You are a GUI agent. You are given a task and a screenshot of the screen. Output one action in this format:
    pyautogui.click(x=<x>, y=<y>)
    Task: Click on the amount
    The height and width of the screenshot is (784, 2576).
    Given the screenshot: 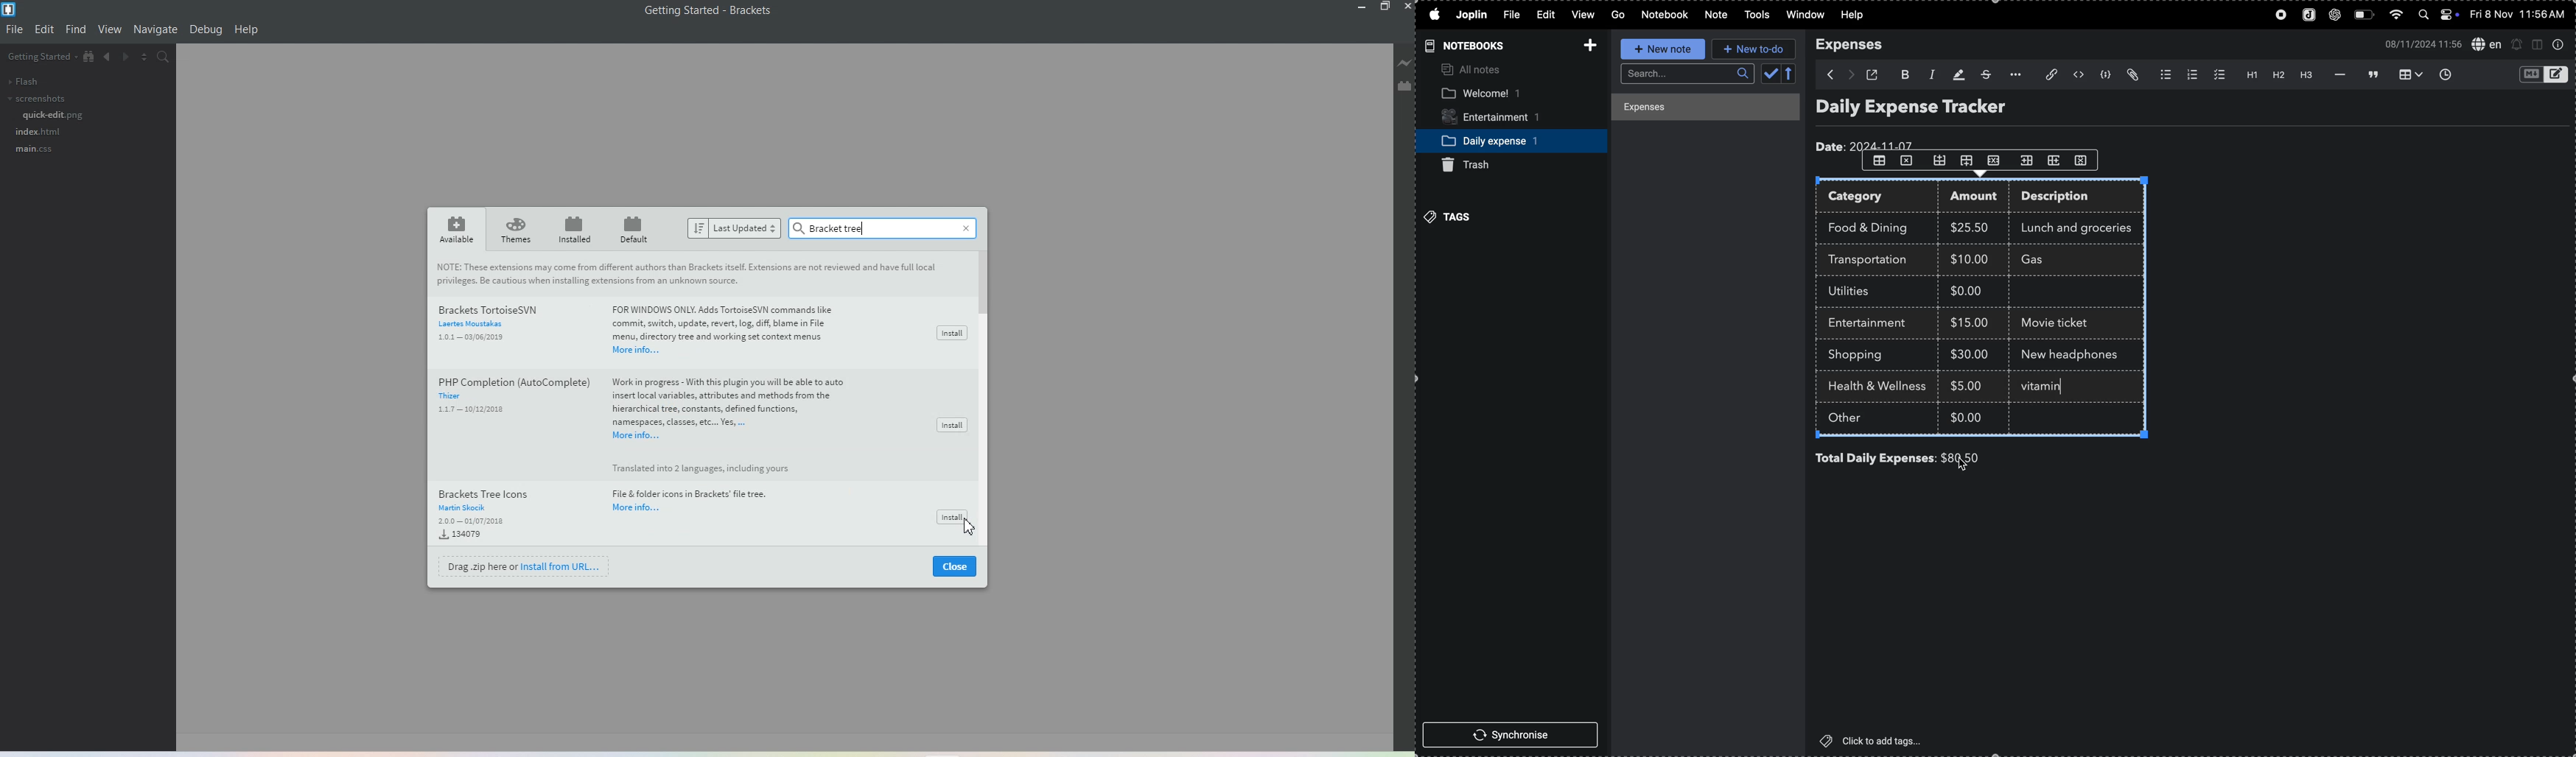 What is the action you would take?
    pyautogui.click(x=1978, y=197)
    